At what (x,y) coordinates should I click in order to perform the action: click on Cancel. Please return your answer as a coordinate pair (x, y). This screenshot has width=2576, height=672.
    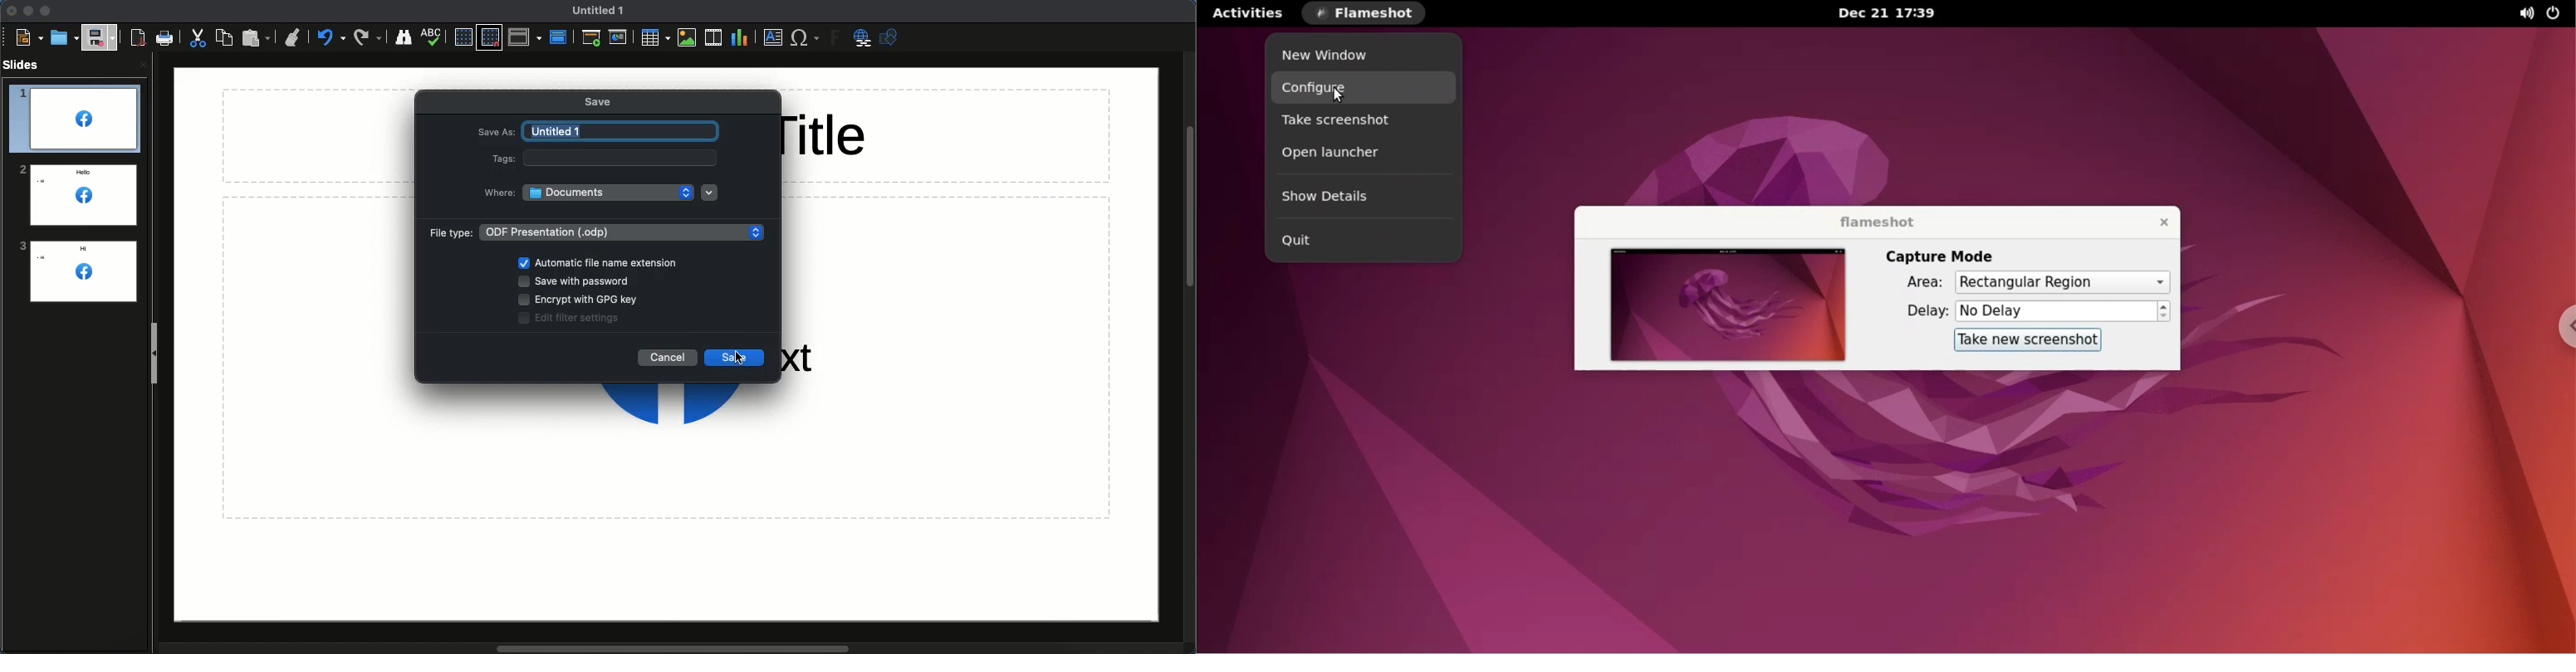
    Looking at the image, I should click on (668, 359).